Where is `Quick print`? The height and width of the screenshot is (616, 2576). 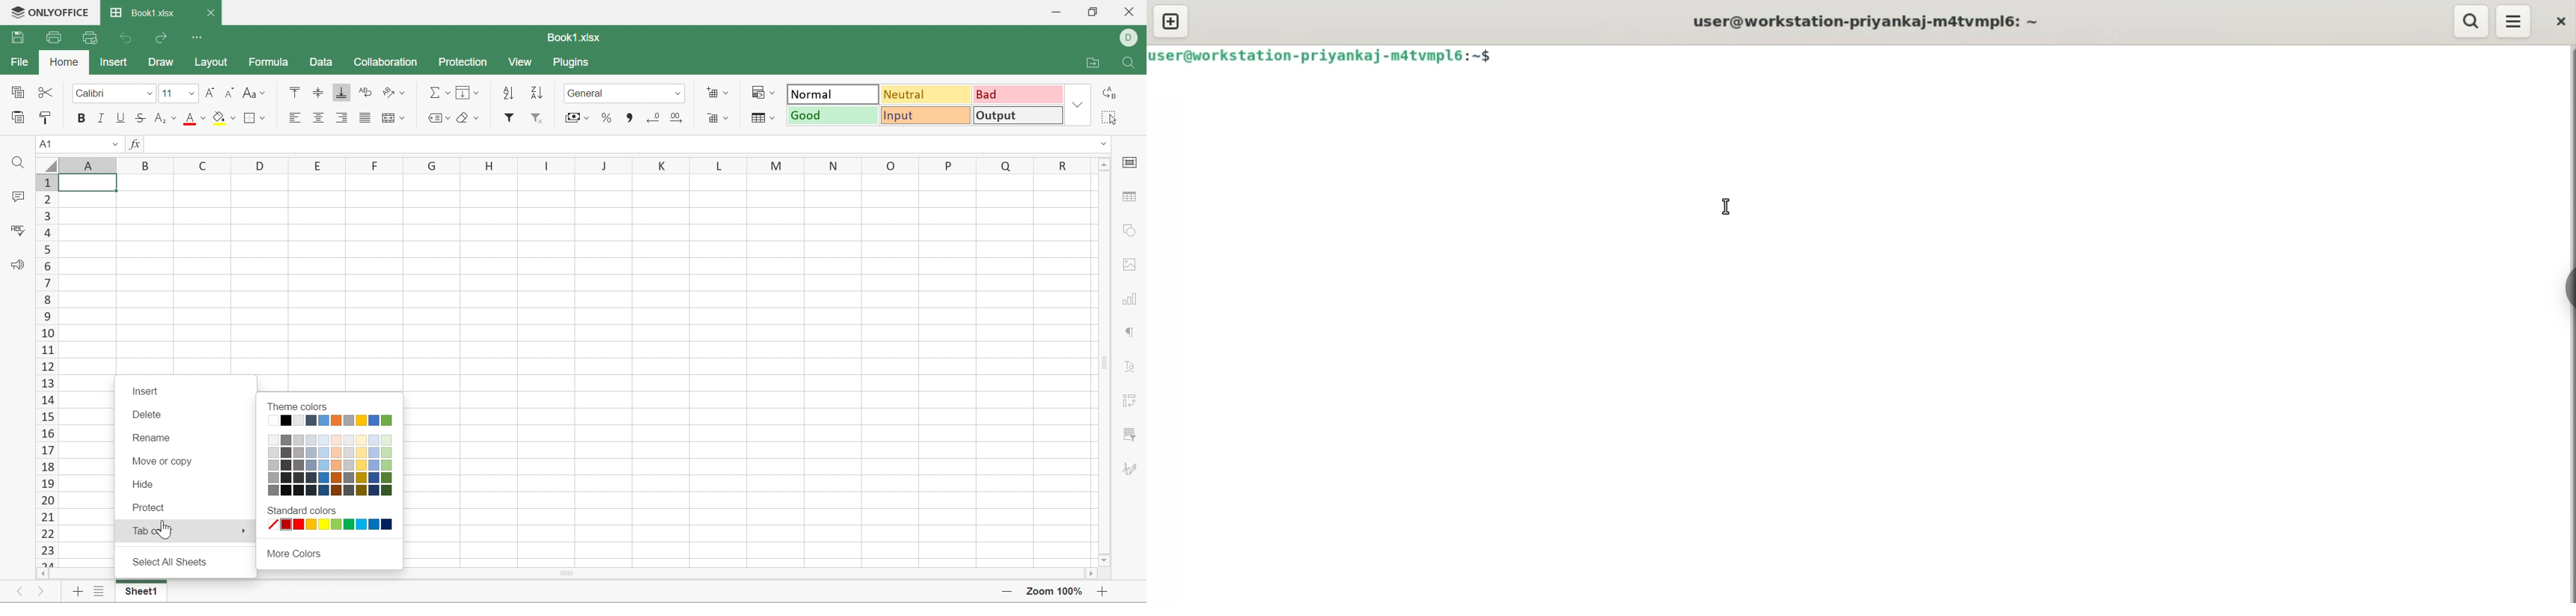 Quick print is located at coordinates (90, 38).